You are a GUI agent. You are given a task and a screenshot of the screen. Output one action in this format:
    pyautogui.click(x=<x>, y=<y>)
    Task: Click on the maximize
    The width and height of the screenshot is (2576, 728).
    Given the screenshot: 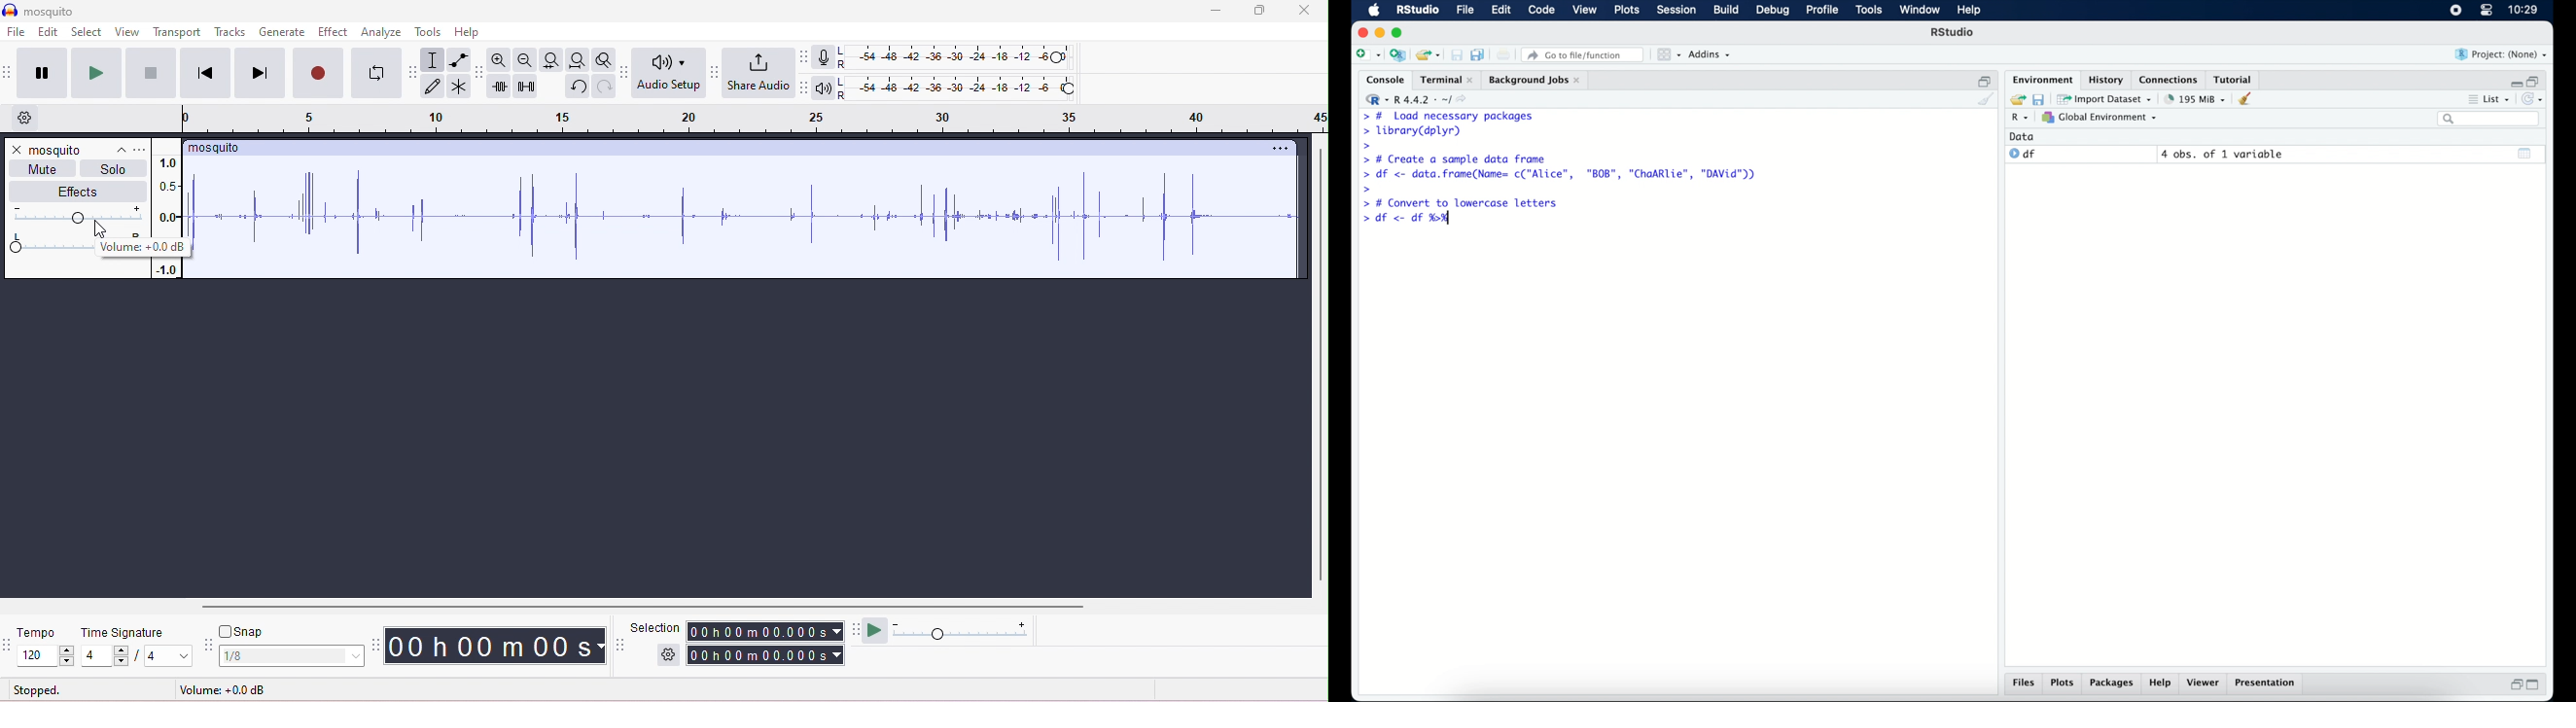 What is the action you would take?
    pyautogui.click(x=1399, y=32)
    